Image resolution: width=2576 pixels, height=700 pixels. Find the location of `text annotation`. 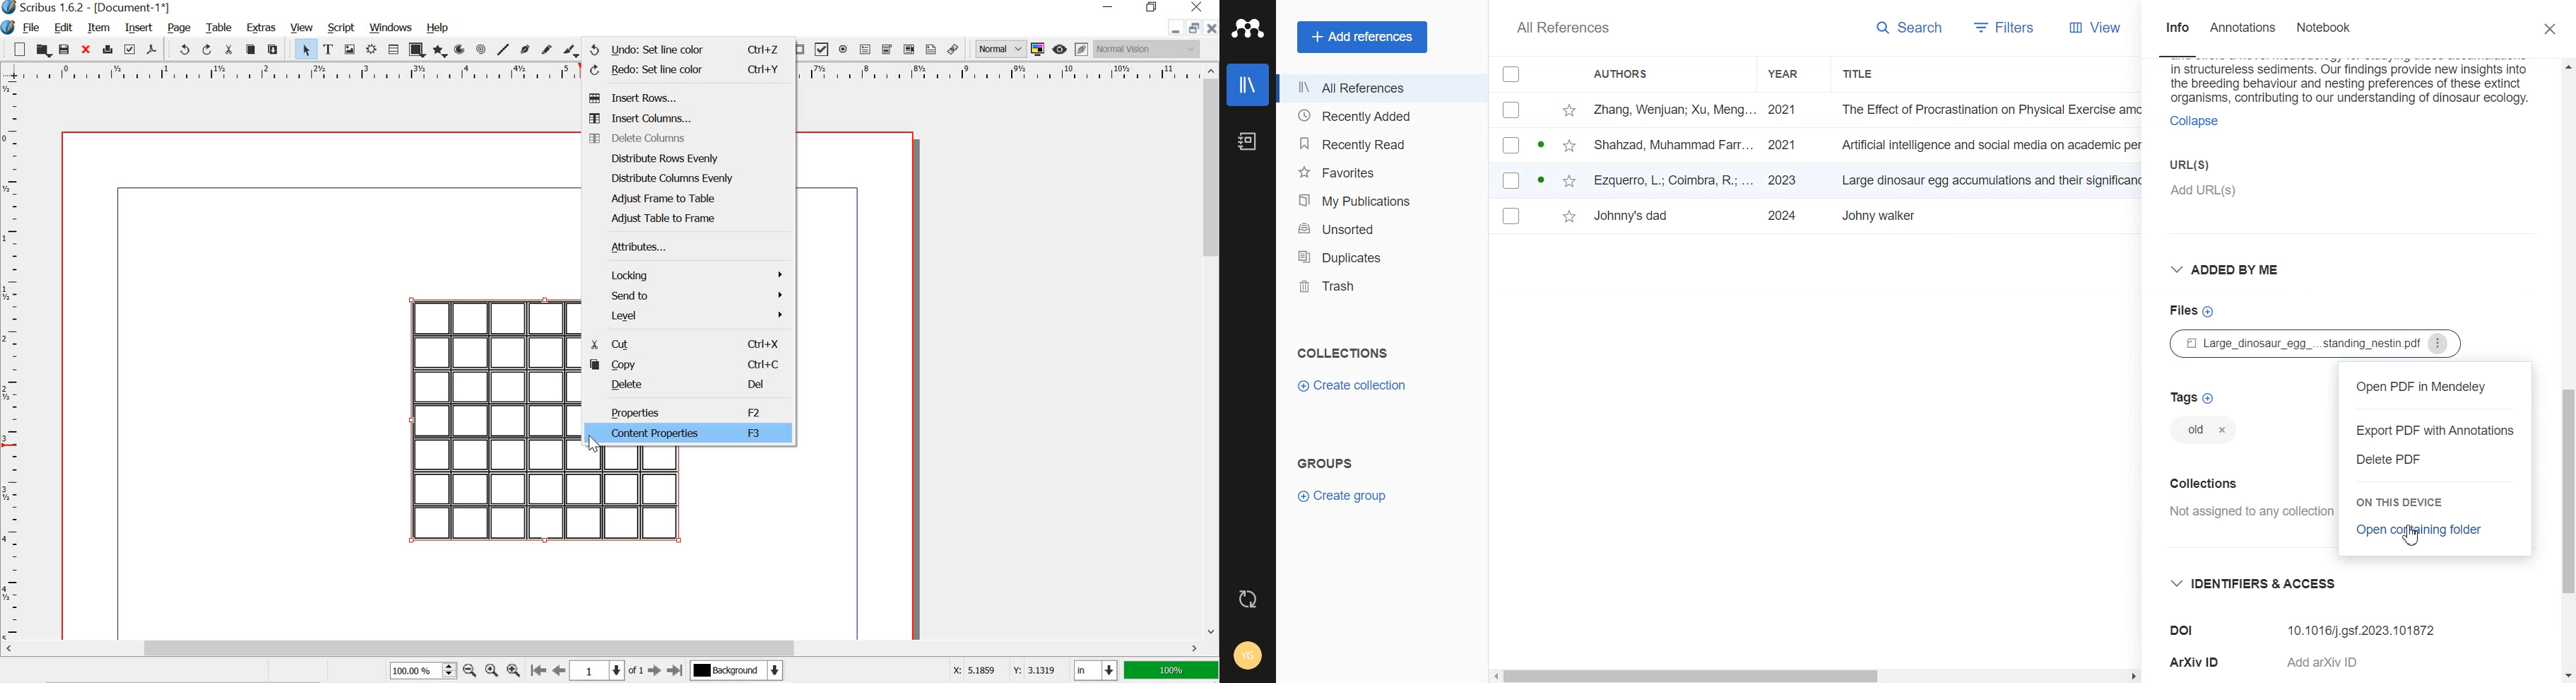

text annotation is located at coordinates (932, 49).